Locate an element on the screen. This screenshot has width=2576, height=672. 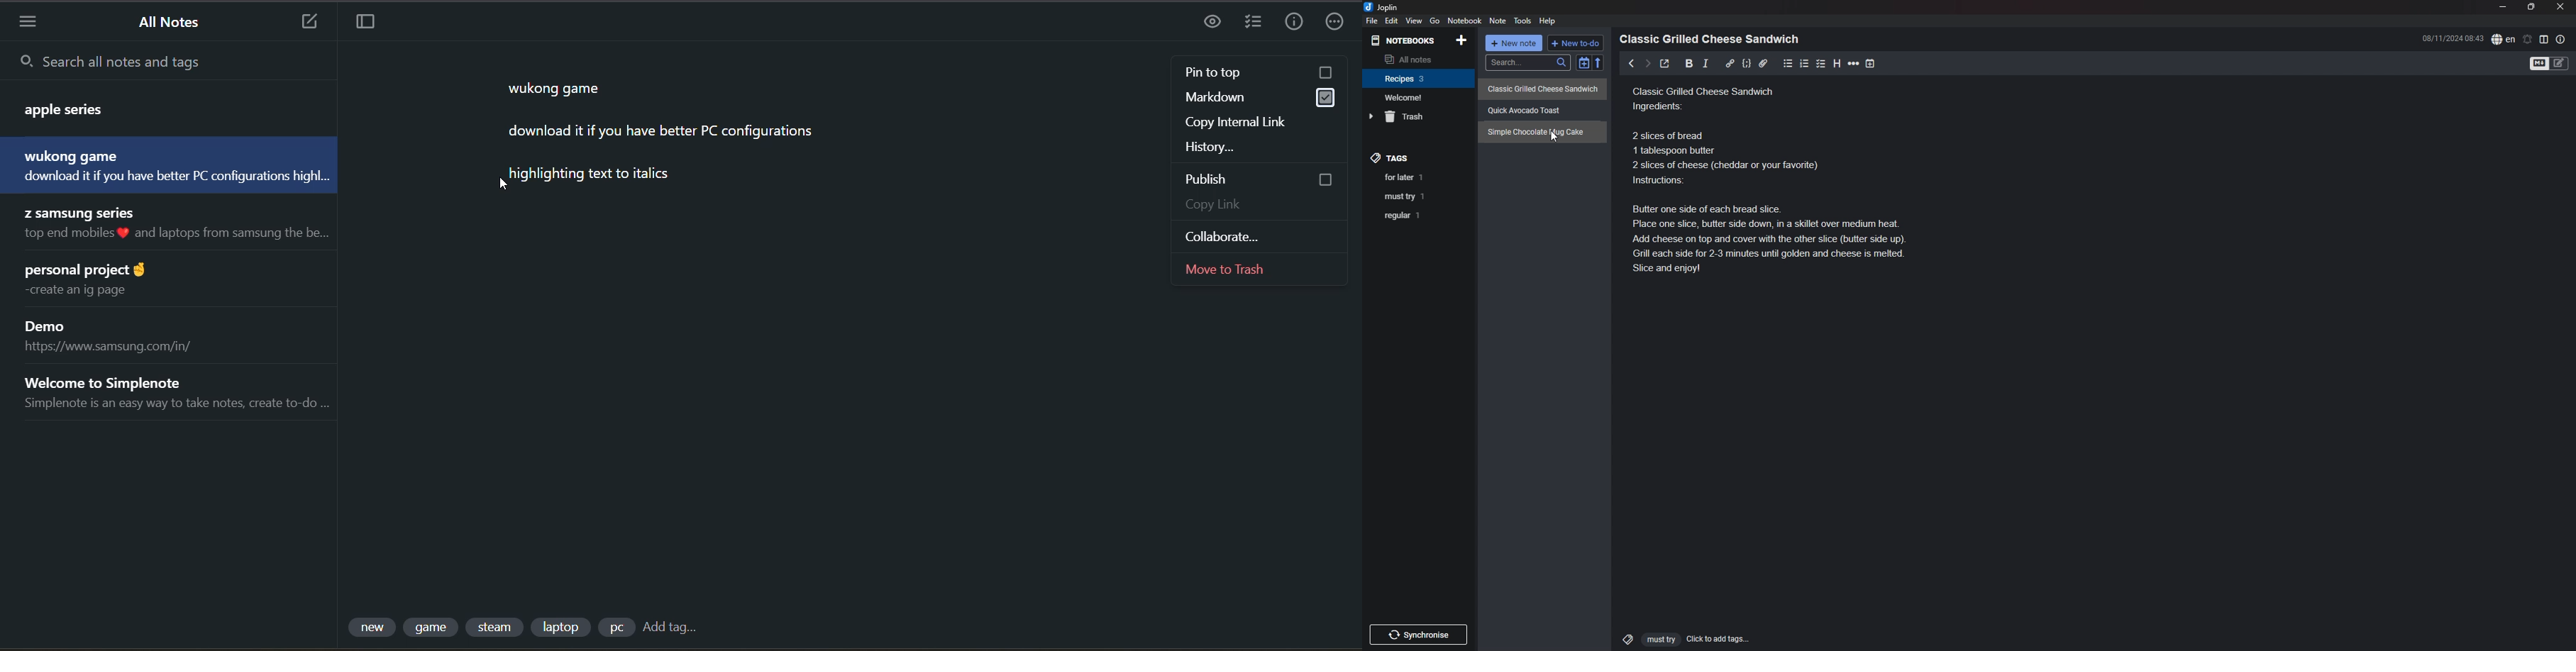
view is located at coordinates (1413, 21).